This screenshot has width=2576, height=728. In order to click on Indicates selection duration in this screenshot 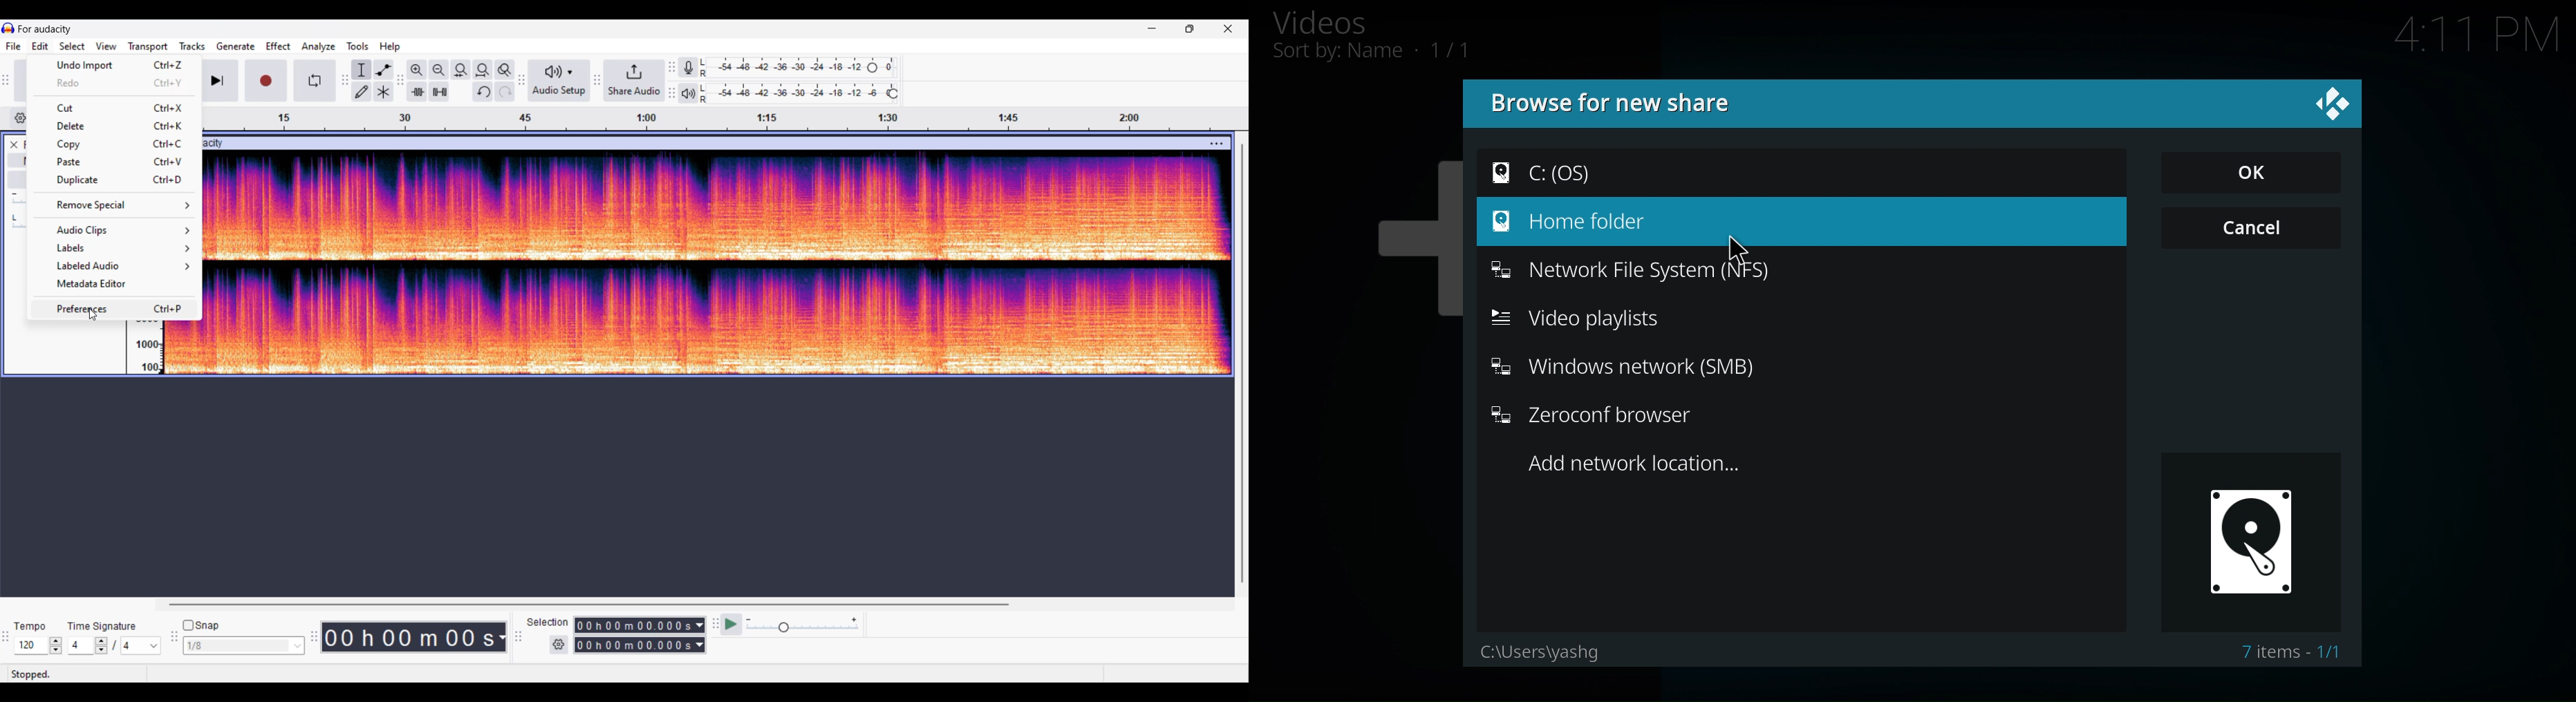, I will do `click(548, 622)`.